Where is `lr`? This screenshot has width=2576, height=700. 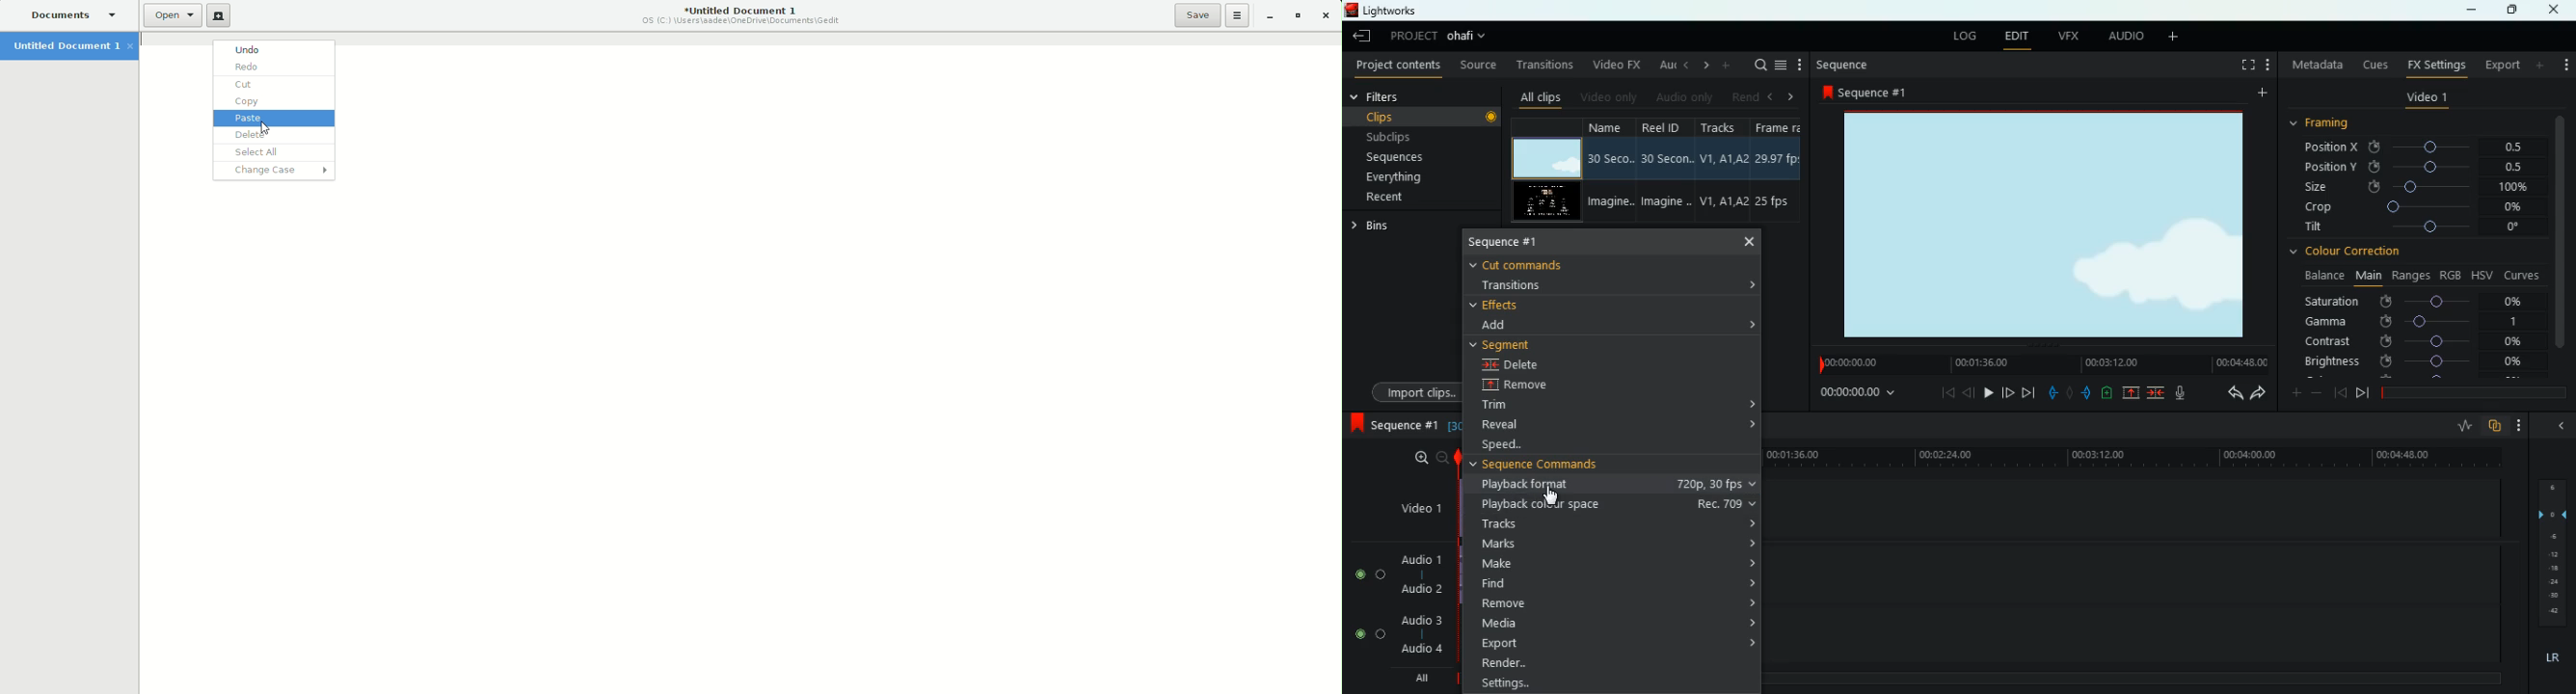
lr is located at coordinates (2550, 659).